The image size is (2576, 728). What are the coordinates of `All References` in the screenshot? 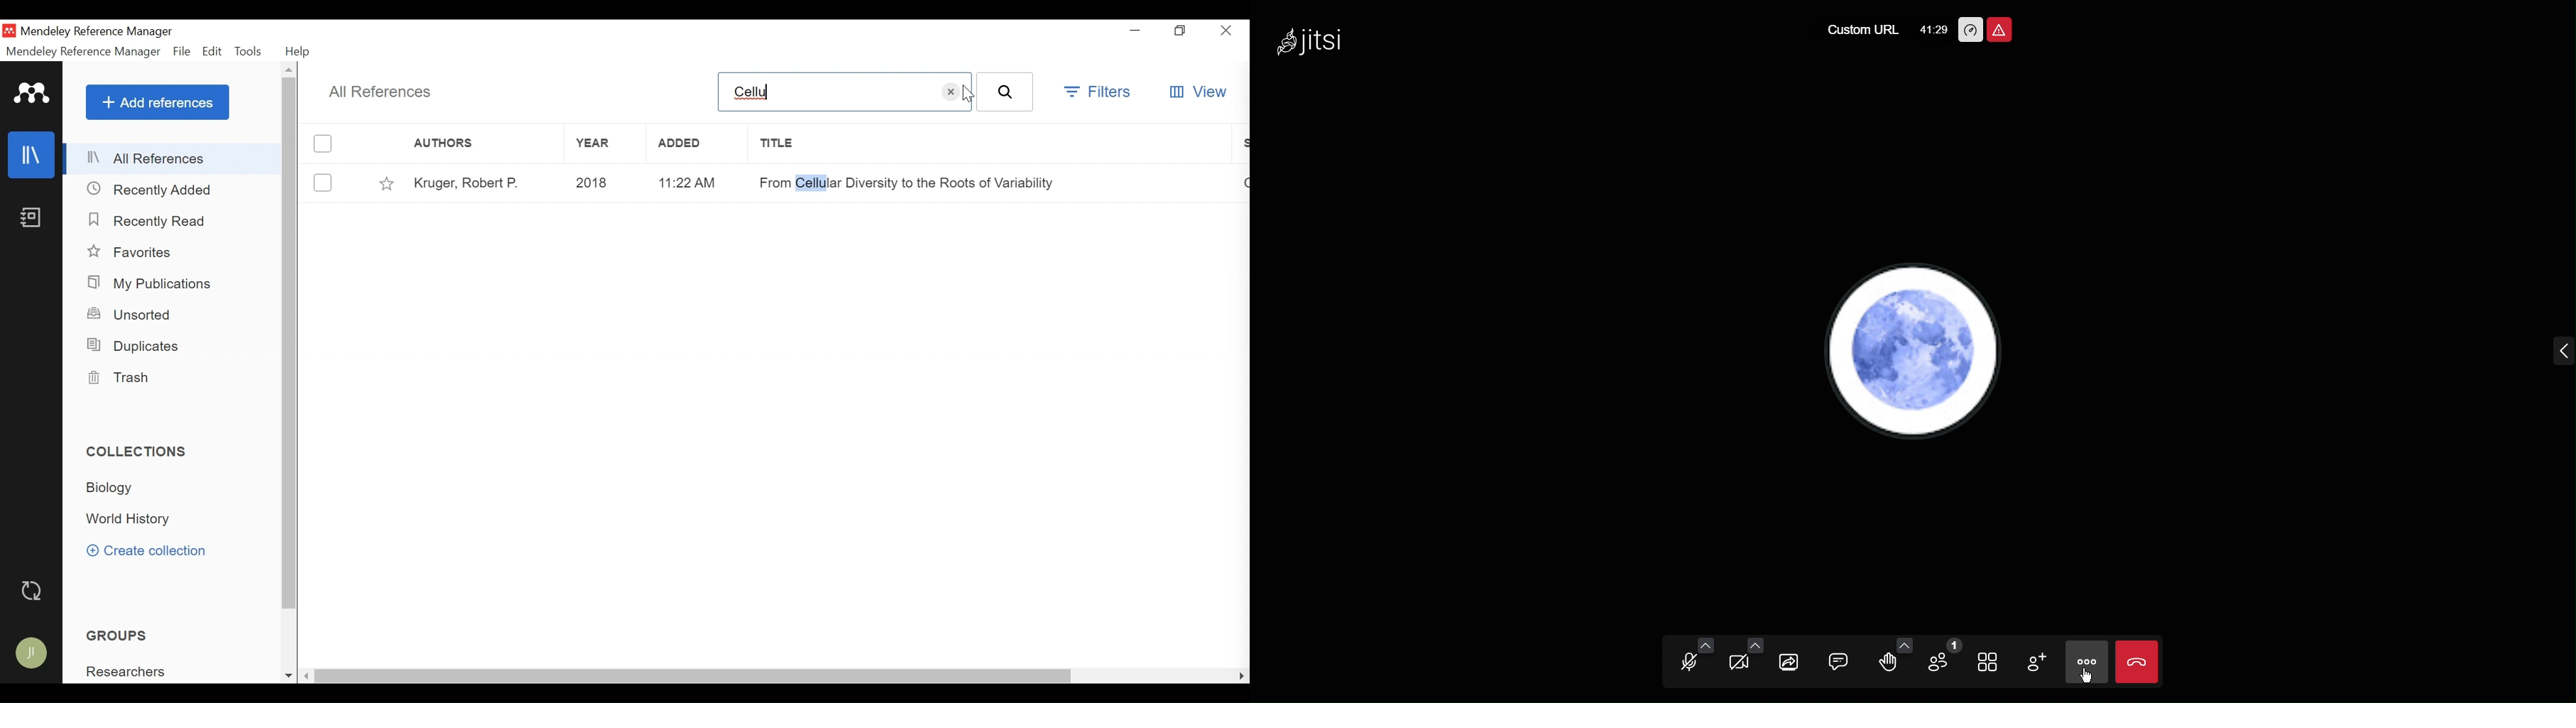 It's located at (172, 158).